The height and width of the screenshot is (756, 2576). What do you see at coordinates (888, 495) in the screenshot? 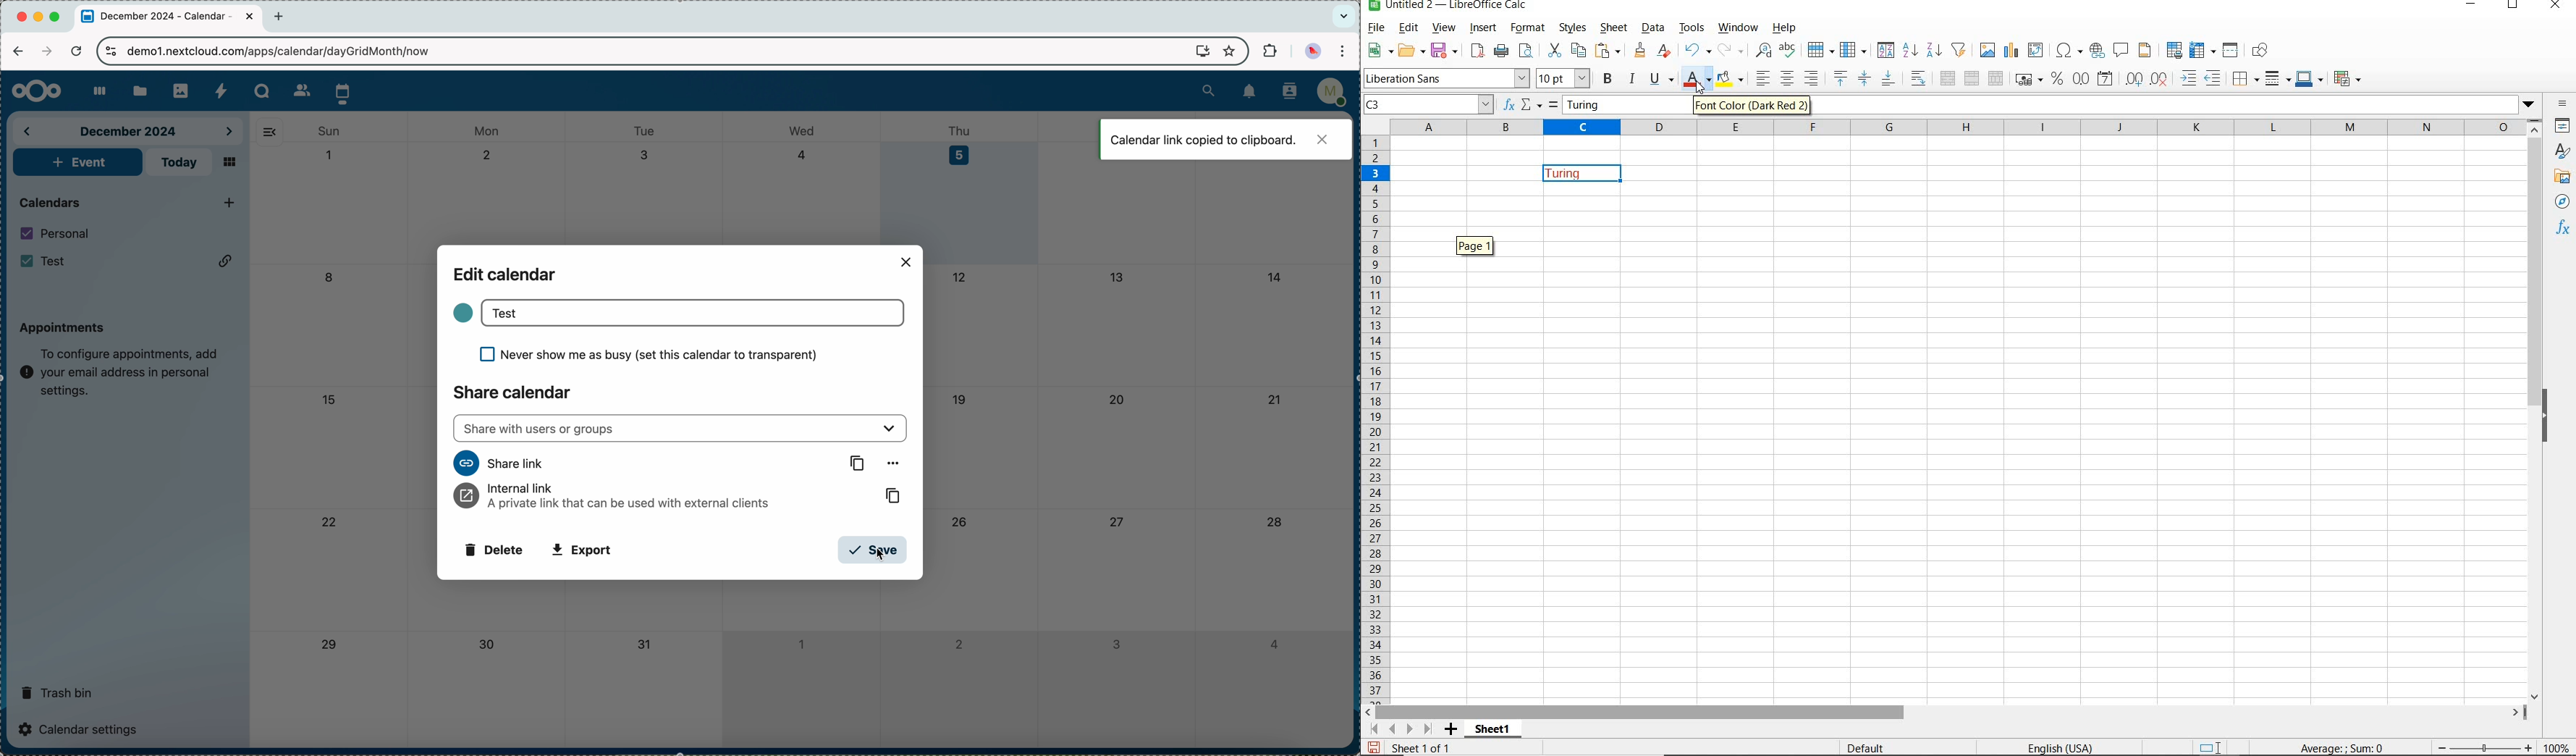
I see `copy` at bounding box center [888, 495].